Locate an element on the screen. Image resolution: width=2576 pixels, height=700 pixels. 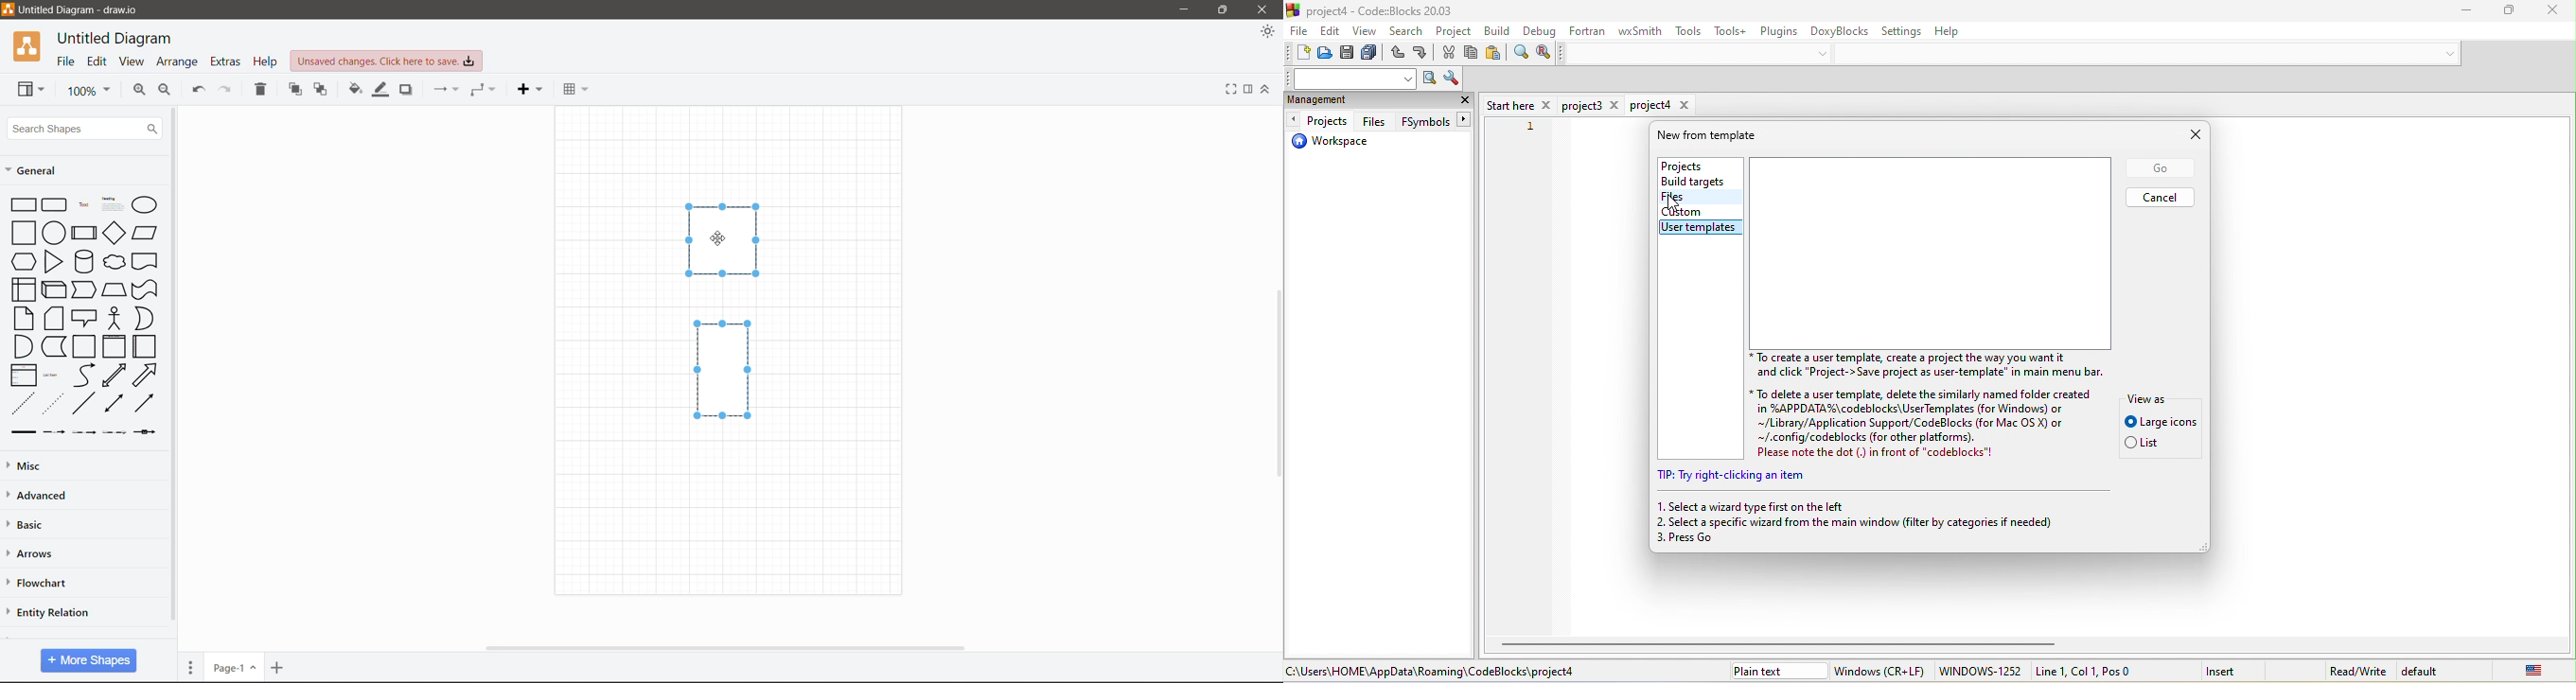
Delete is located at coordinates (259, 91).